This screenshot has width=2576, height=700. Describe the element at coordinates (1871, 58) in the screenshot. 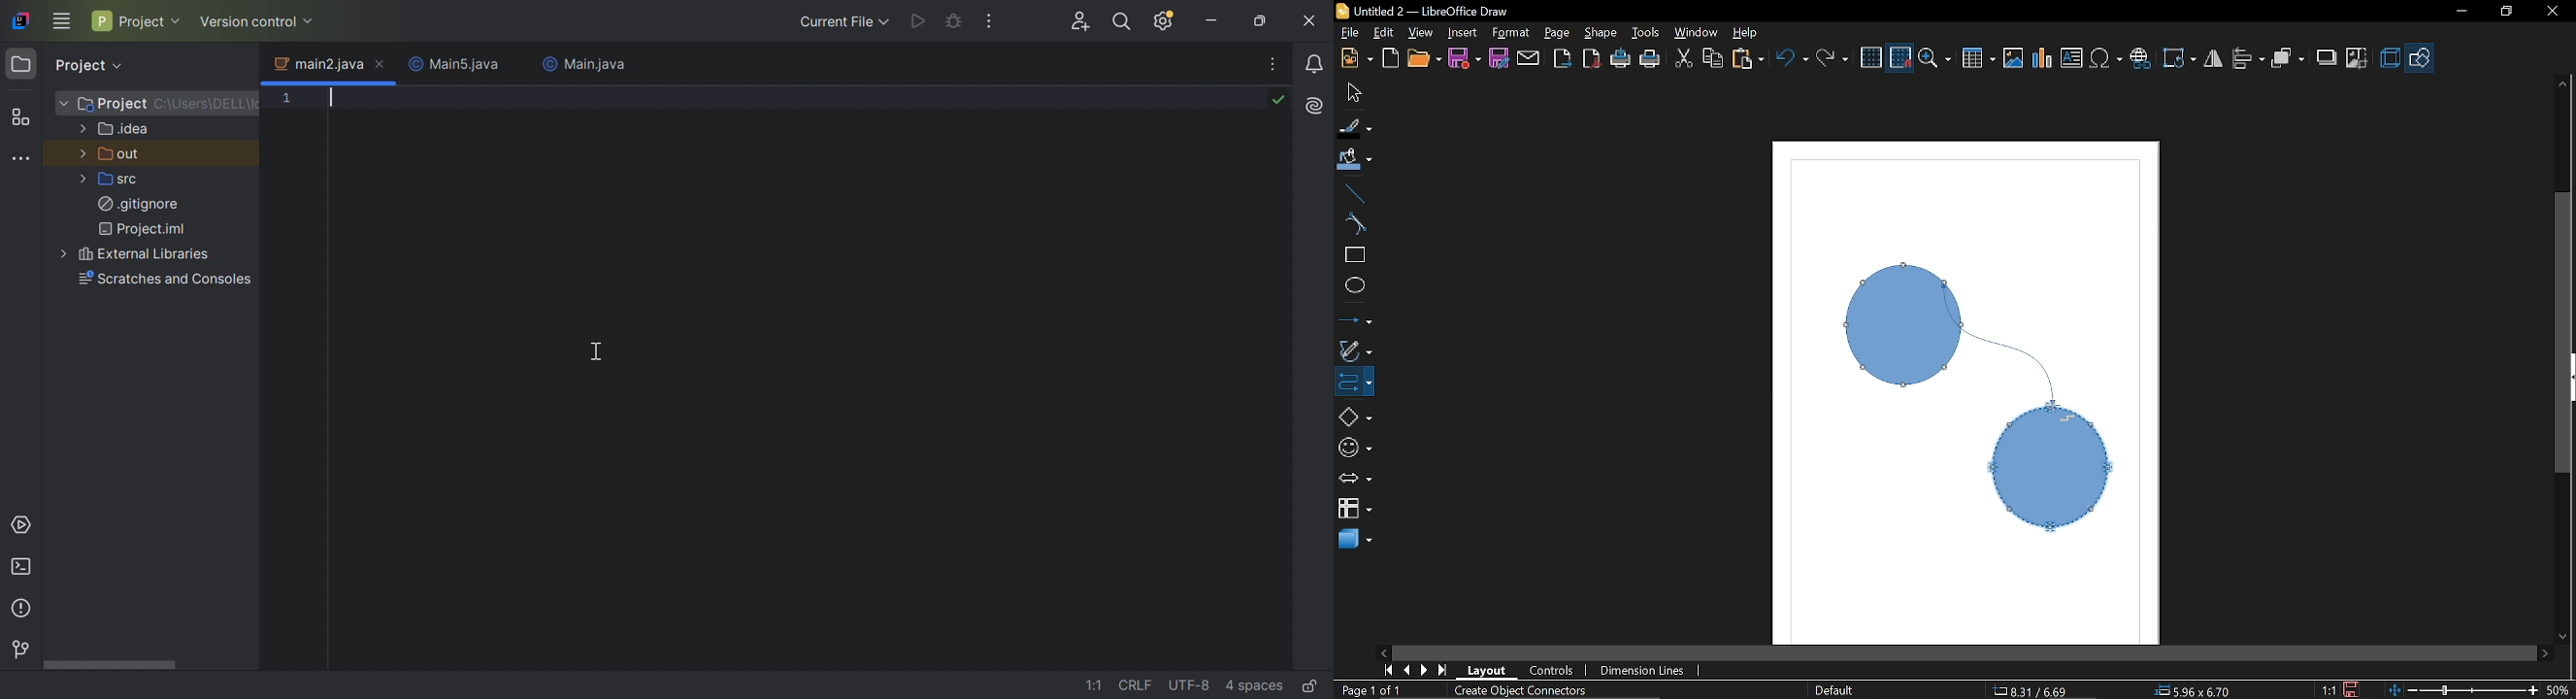

I see `Grid` at that location.